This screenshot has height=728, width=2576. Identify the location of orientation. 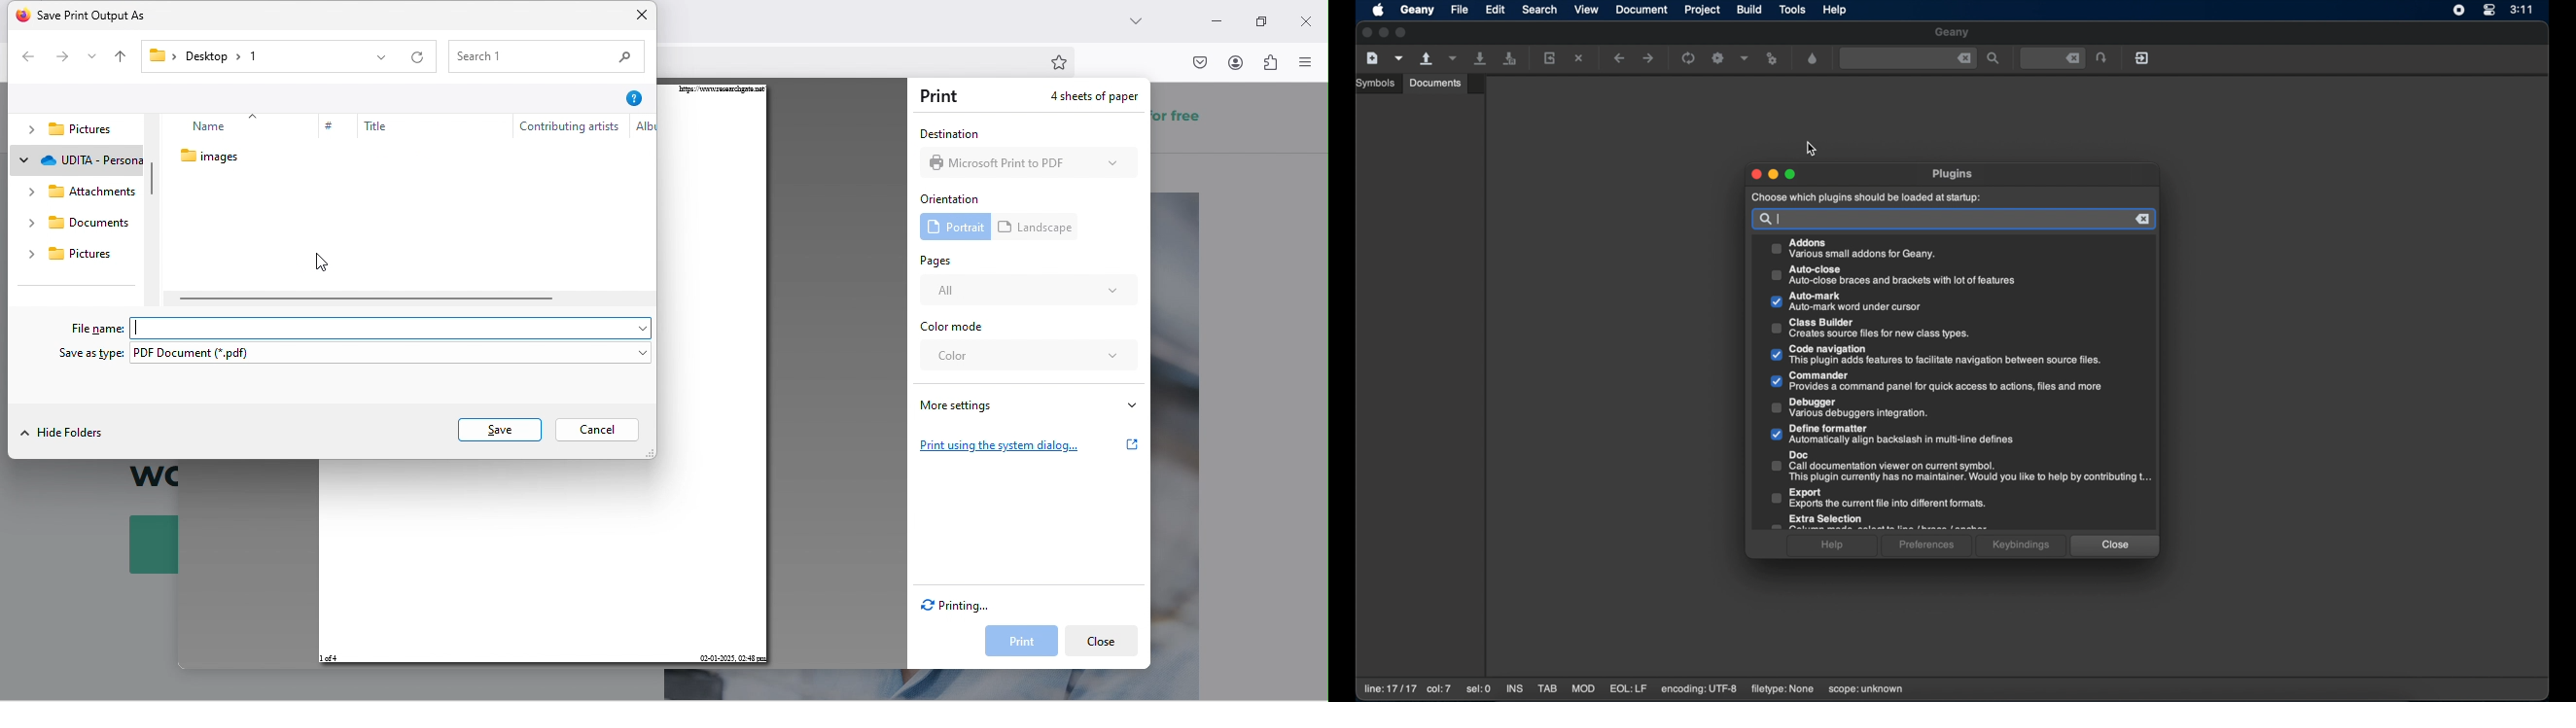
(954, 197).